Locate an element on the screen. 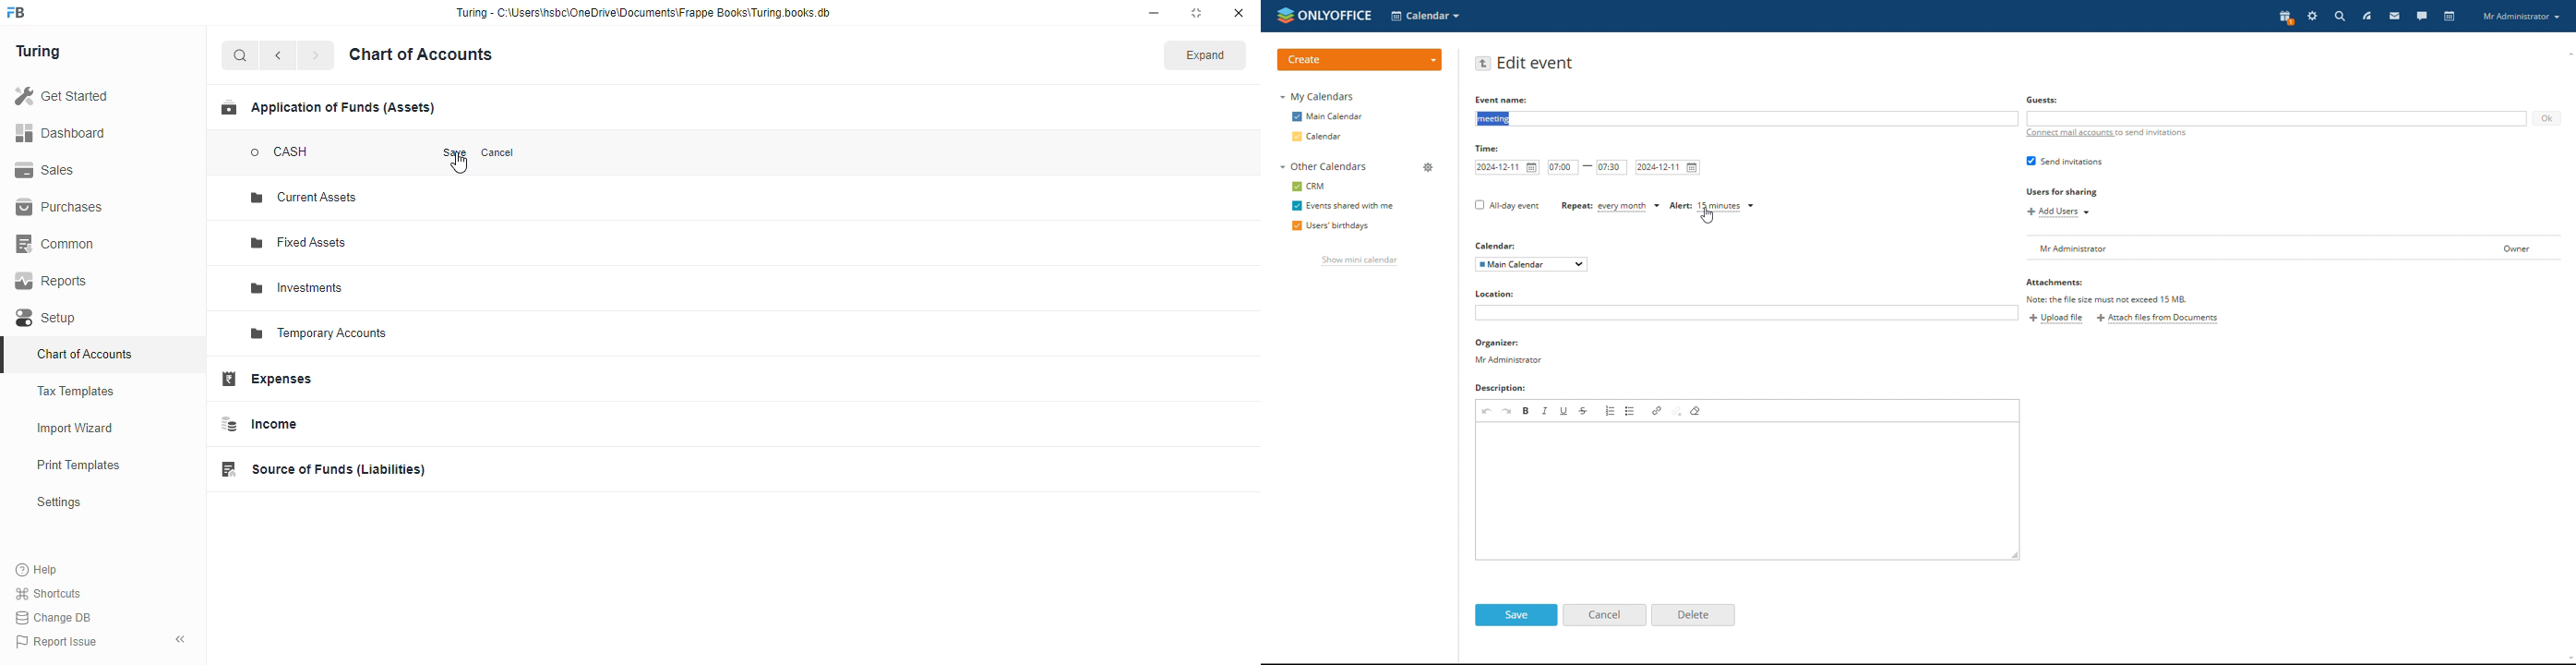 The image size is (2576, 672). go back is located at coordinates (1483, 64).